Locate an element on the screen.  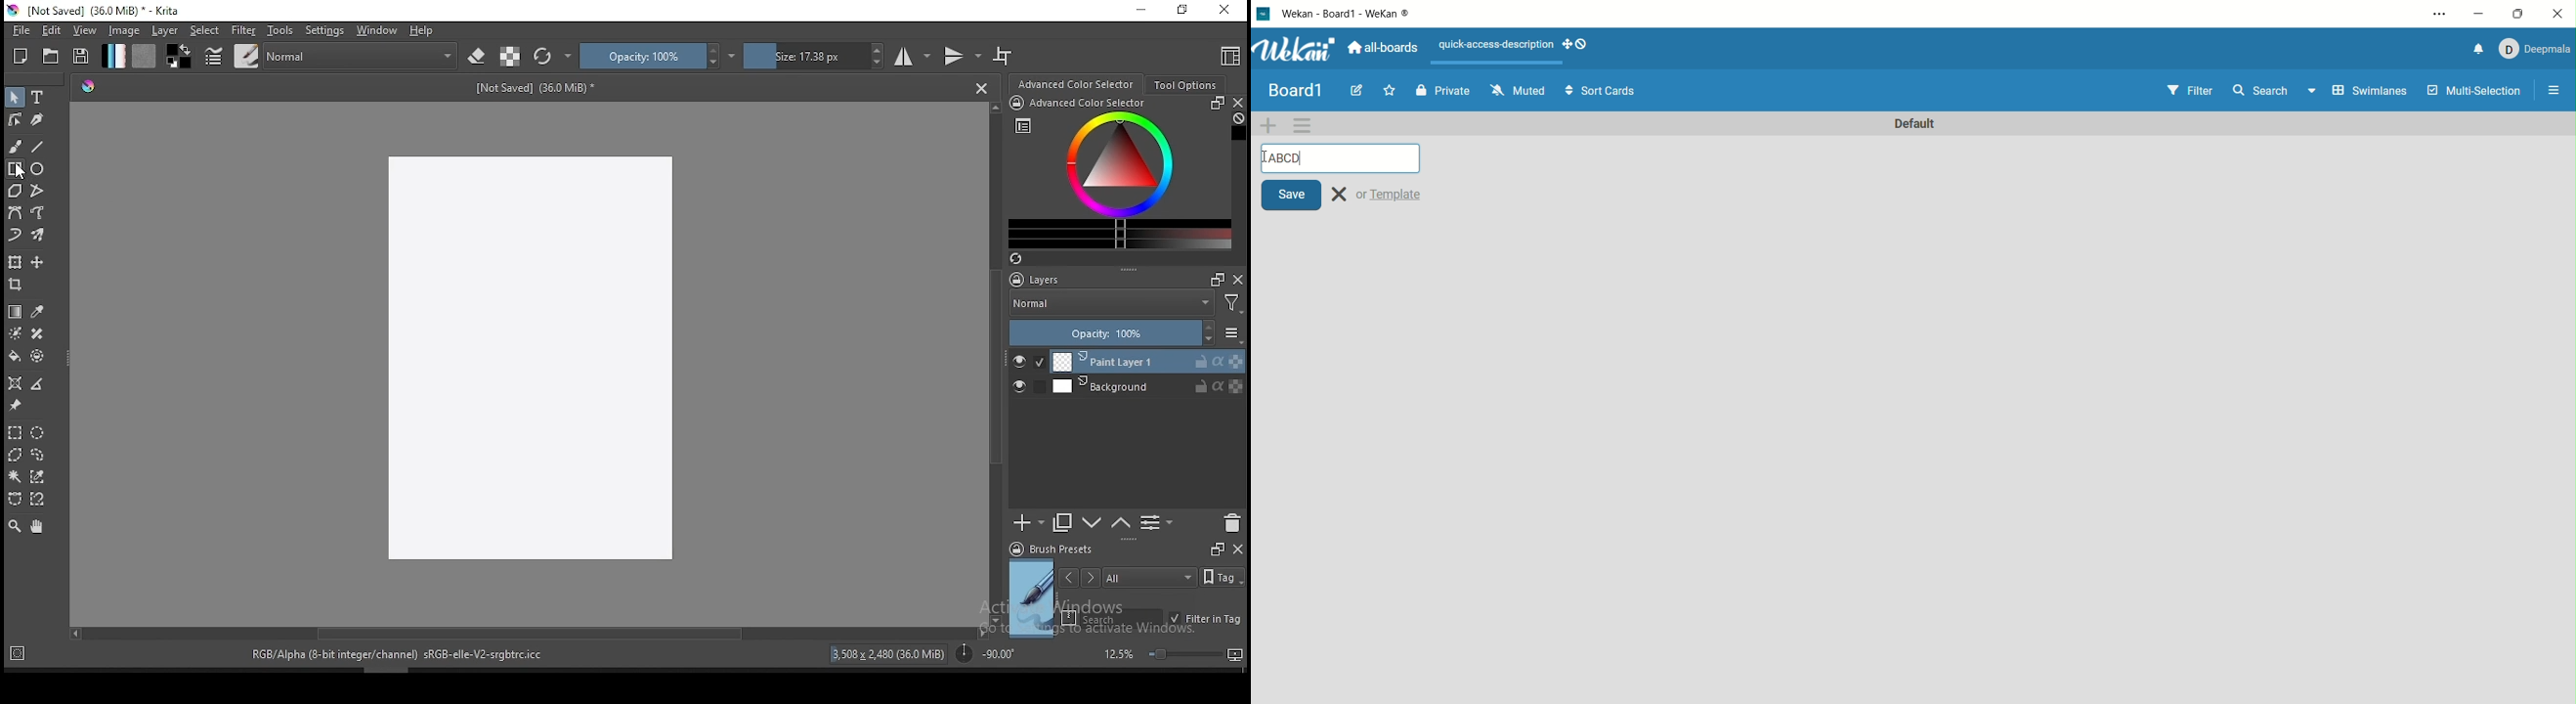
dynamic brush tool is located at coordinates (15, 236).